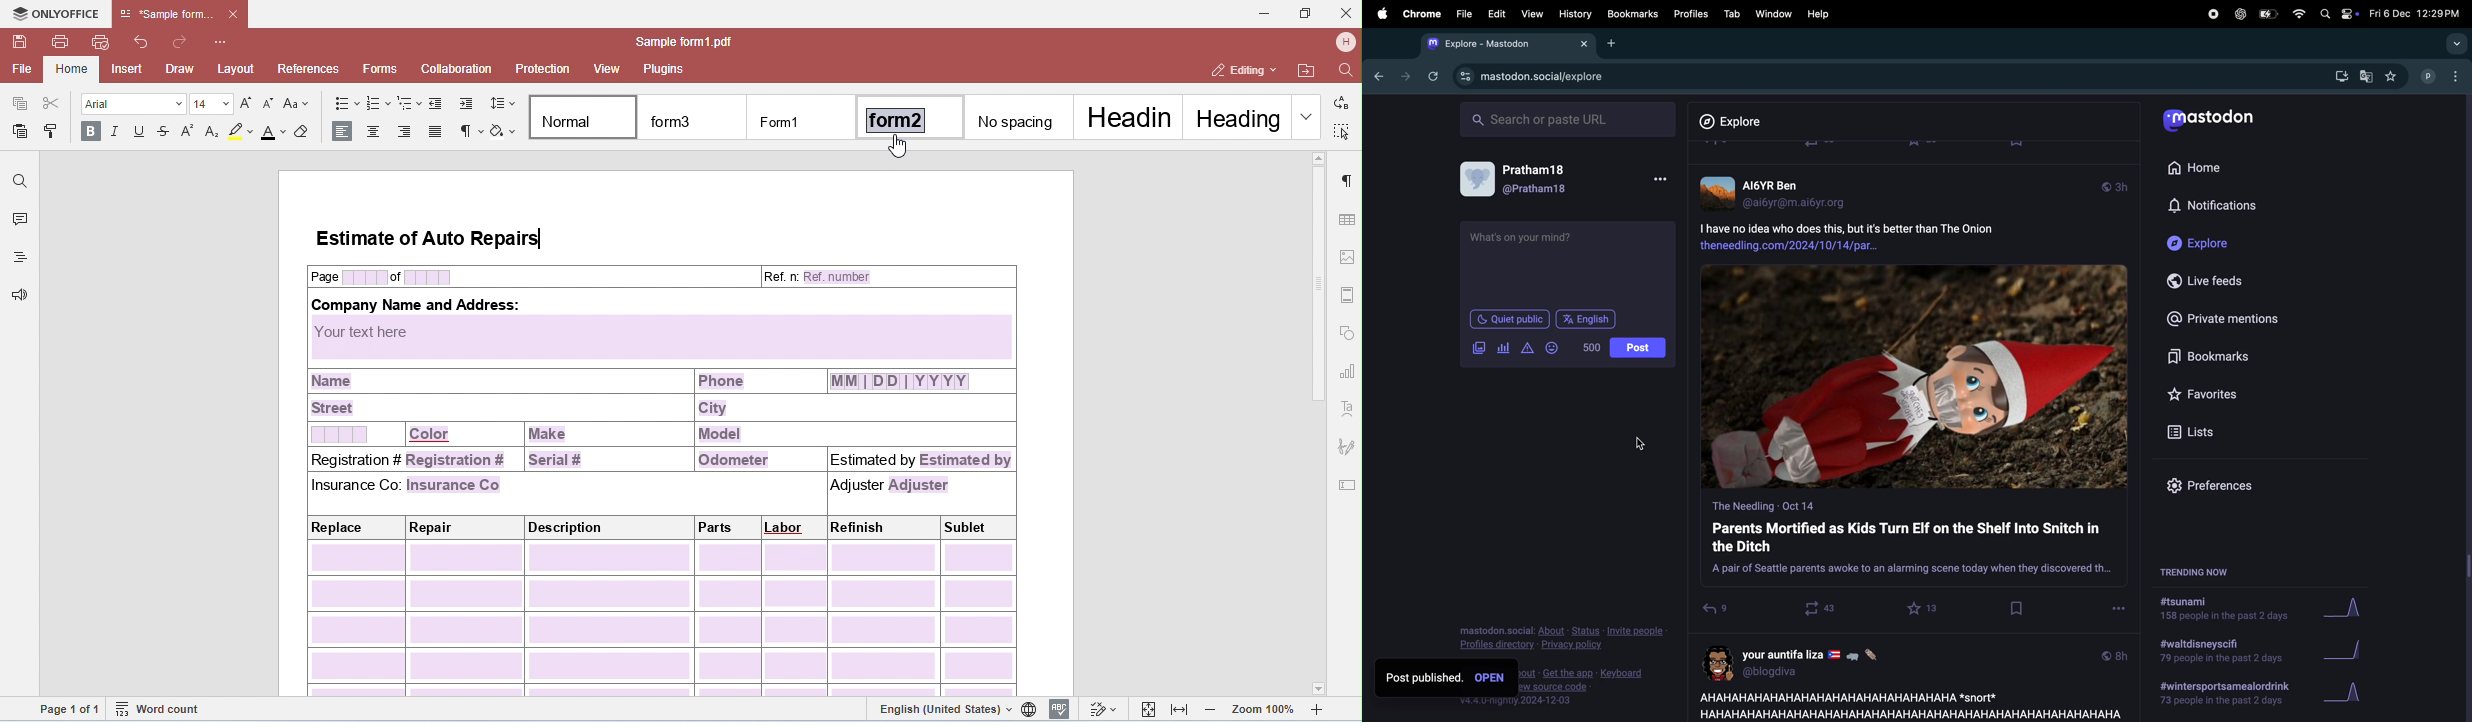  Describe the element at coordinates (1584, 684) in the screenshot. I see `view source code` at that location.